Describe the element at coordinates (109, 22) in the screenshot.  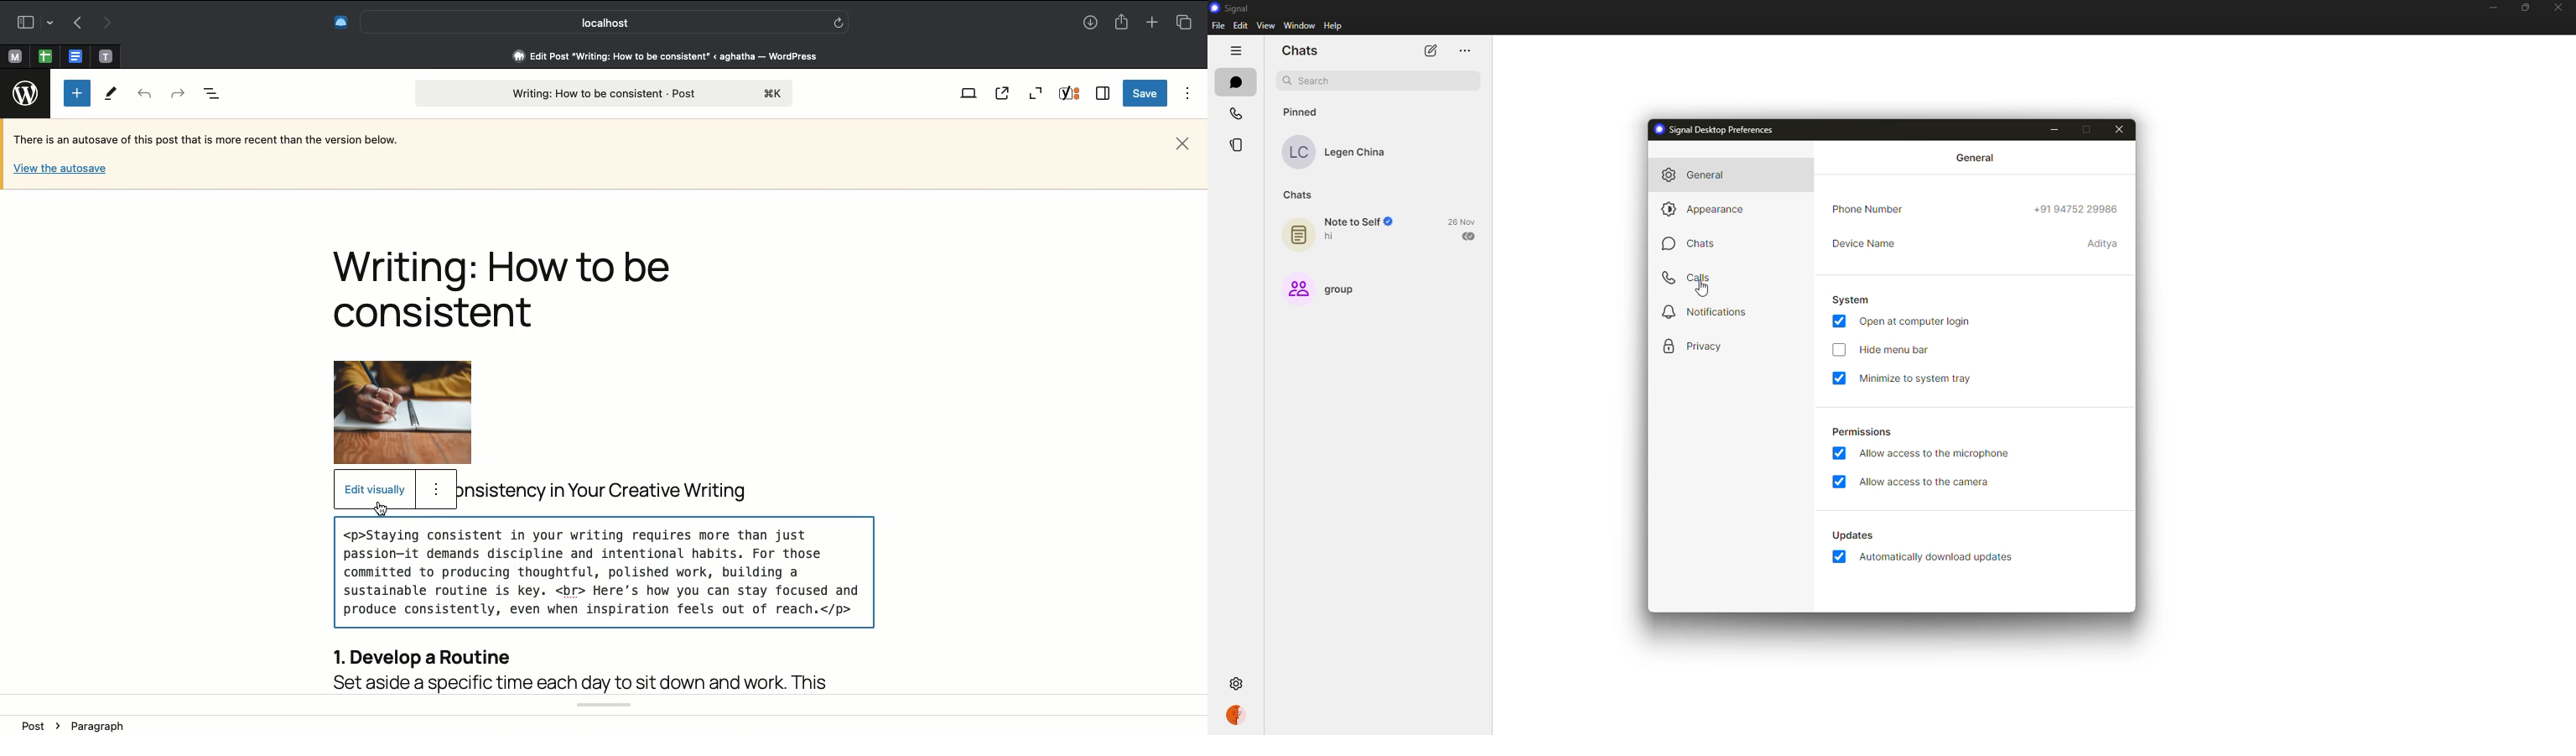
I see `Next page` at that location.